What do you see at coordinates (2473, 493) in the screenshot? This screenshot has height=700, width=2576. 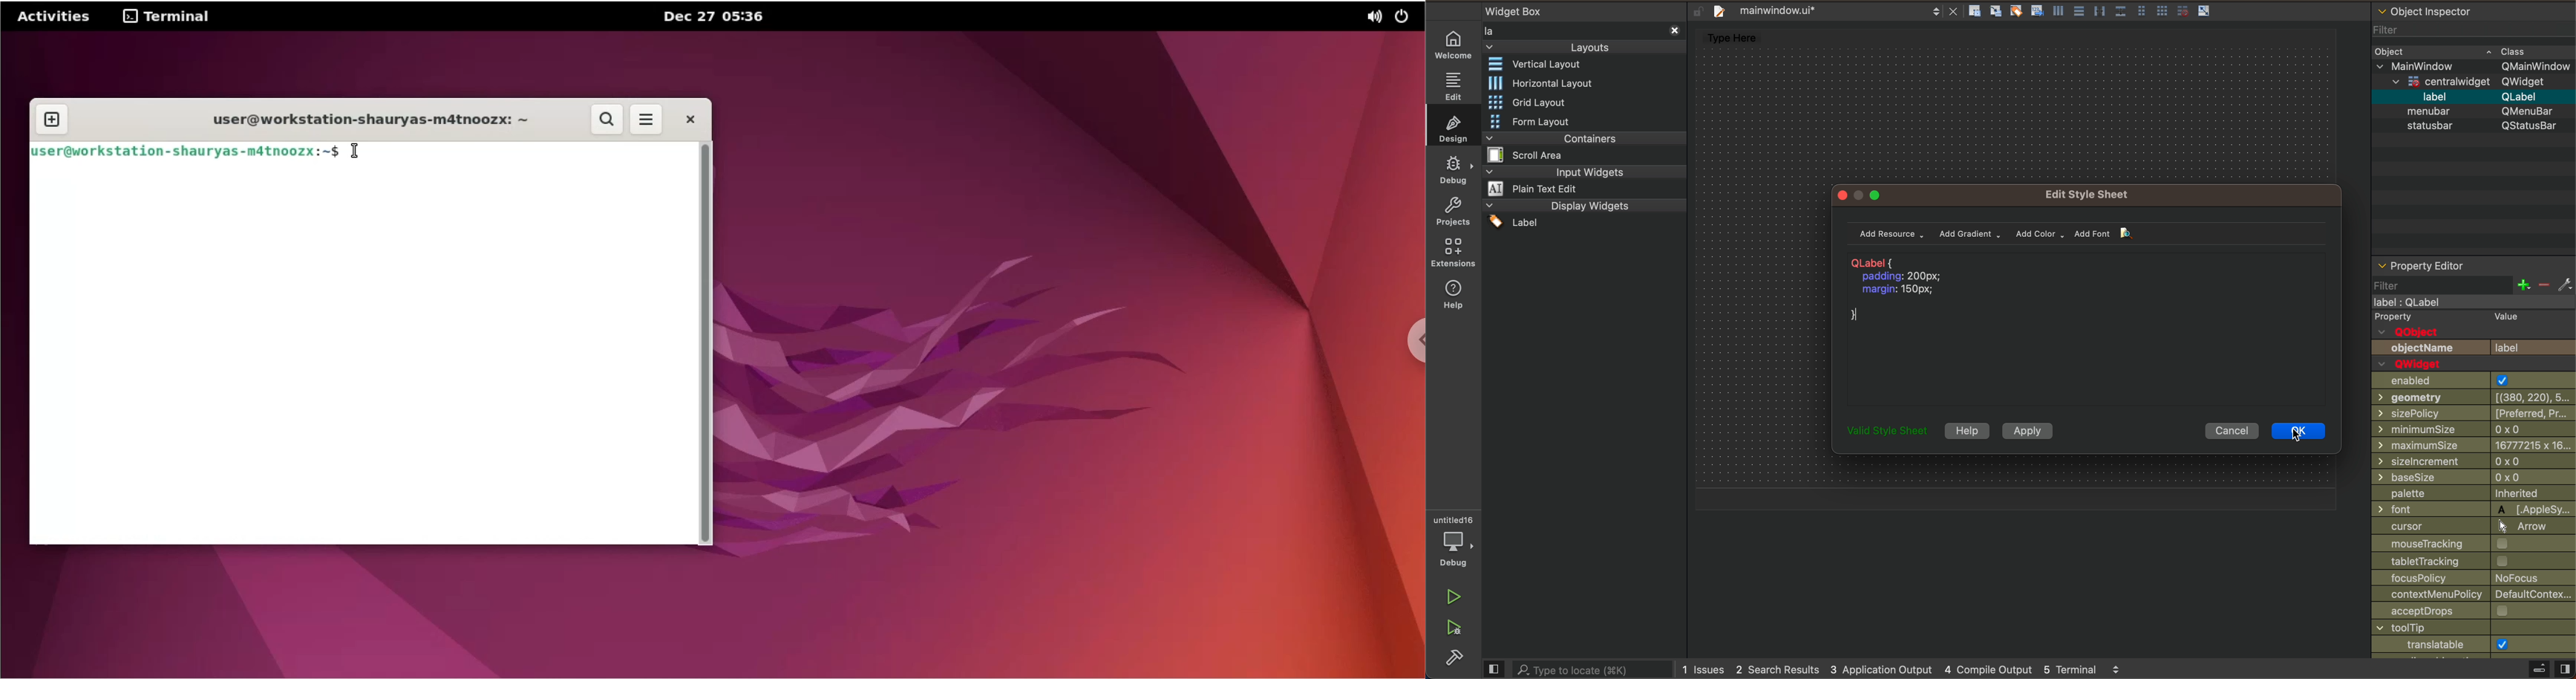 I see `palette` at bounding box center [2473, 493].